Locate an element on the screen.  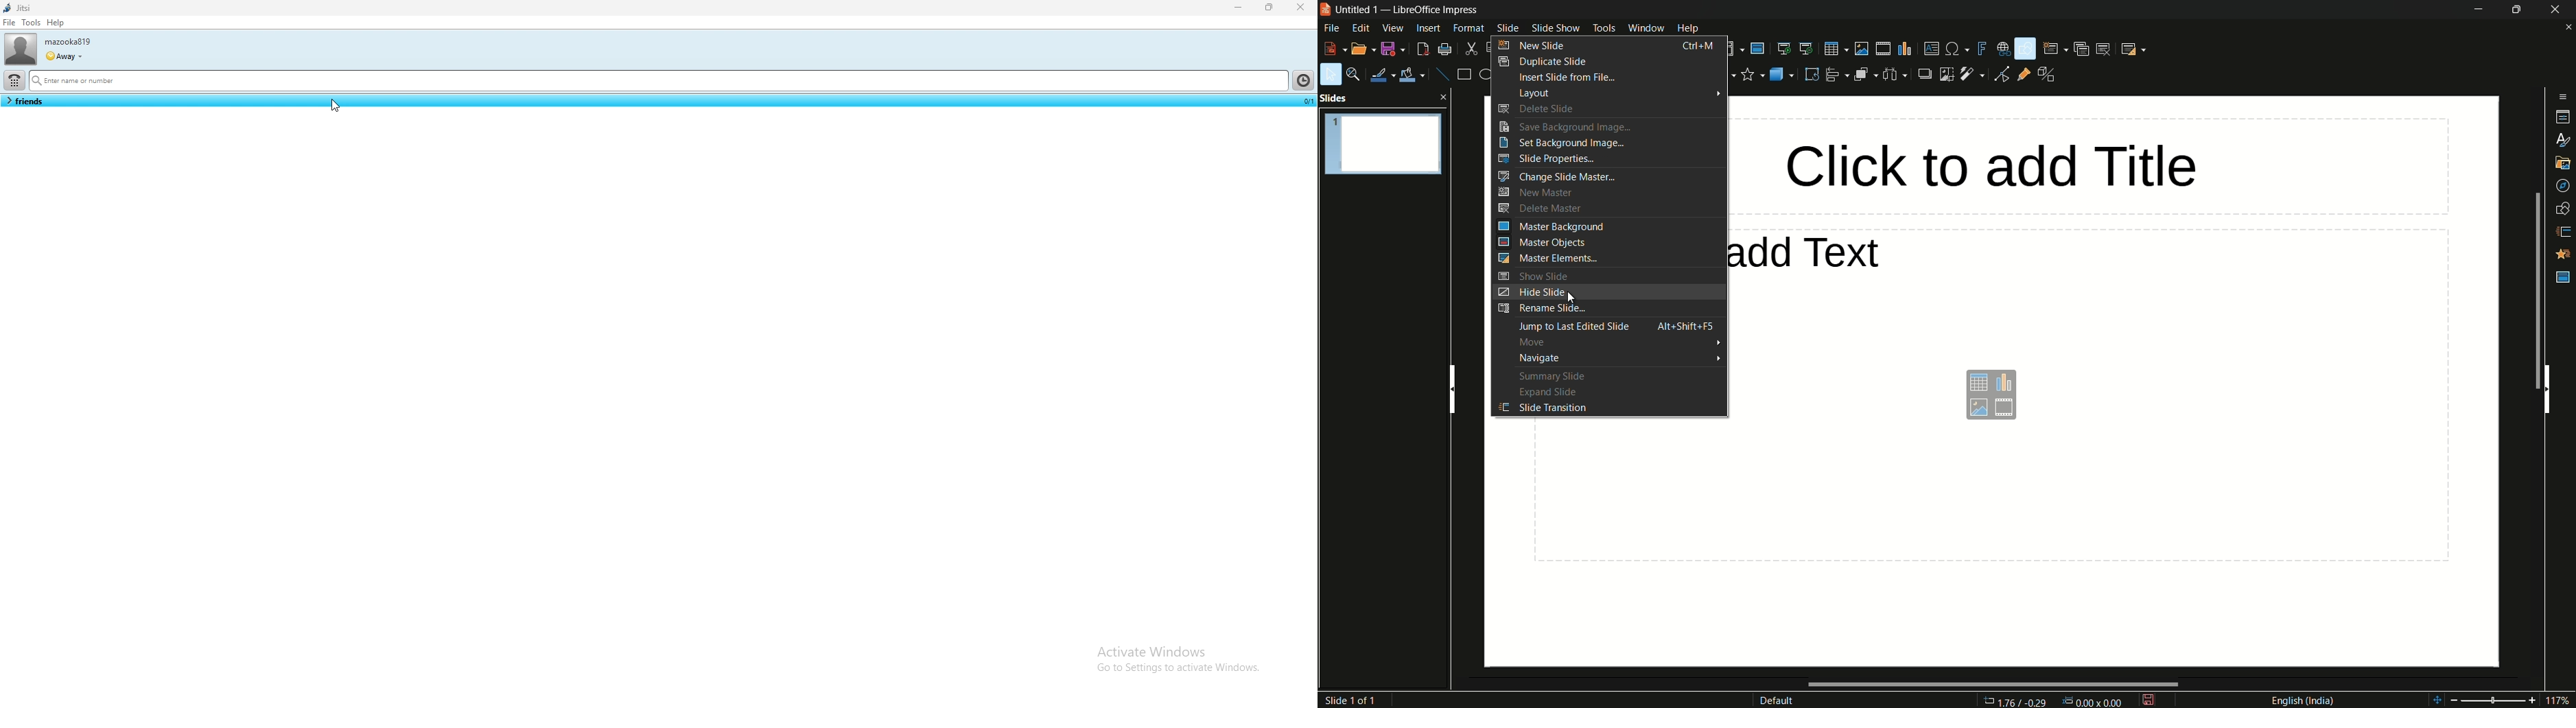
animation is located at coordinates (2563, 254).